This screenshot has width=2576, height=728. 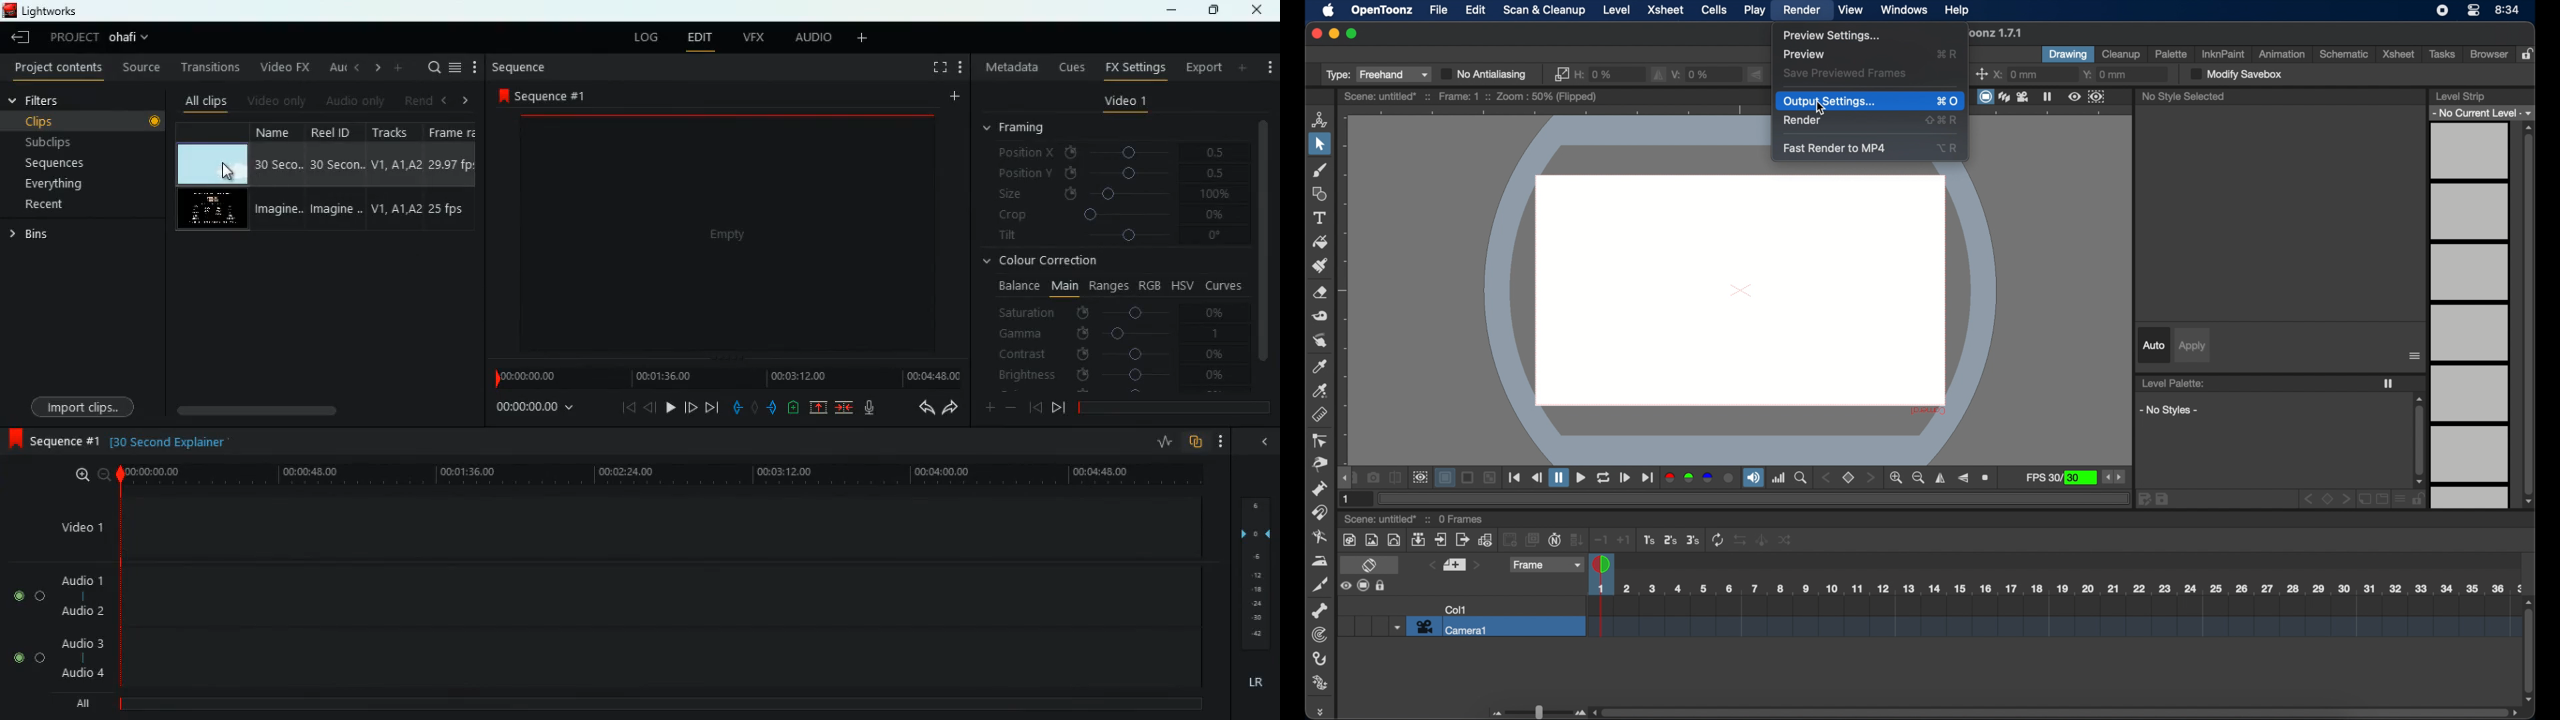 I want to click on left, so click(x=354, y=68).